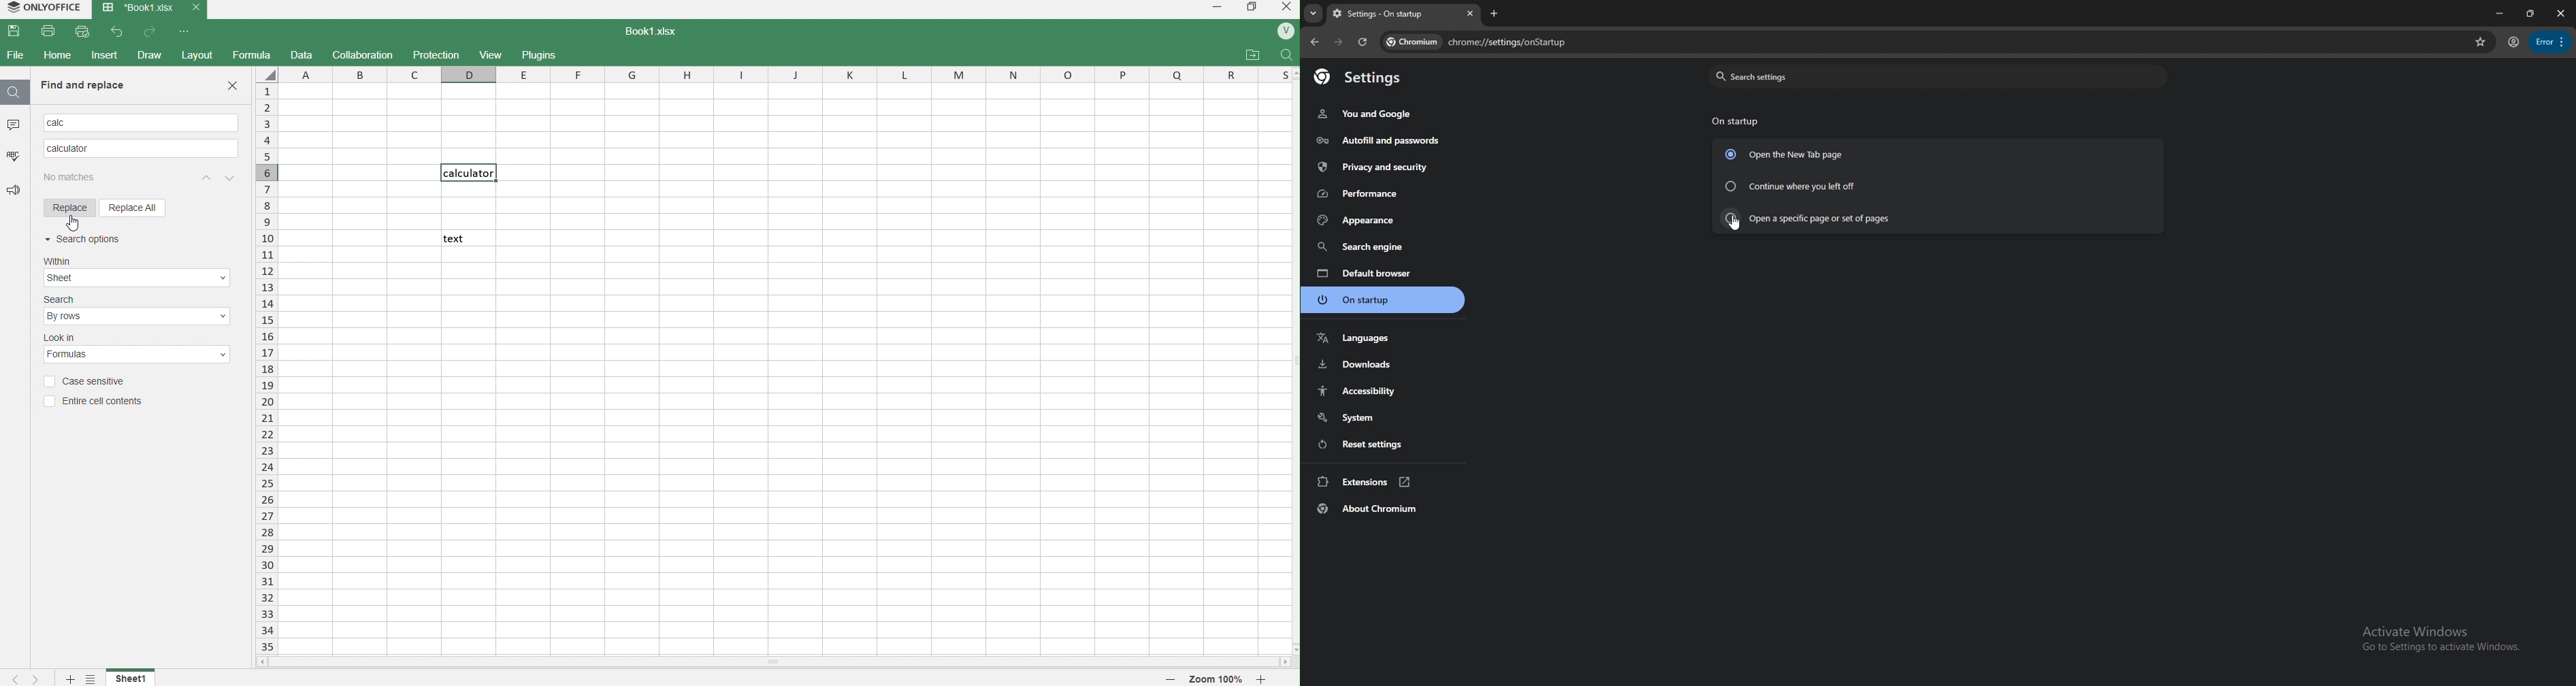 This screenshot has width=2576, height=700. Describe the element at coordinates (2513, 43) in the screenshot. I see `profile` at that location.